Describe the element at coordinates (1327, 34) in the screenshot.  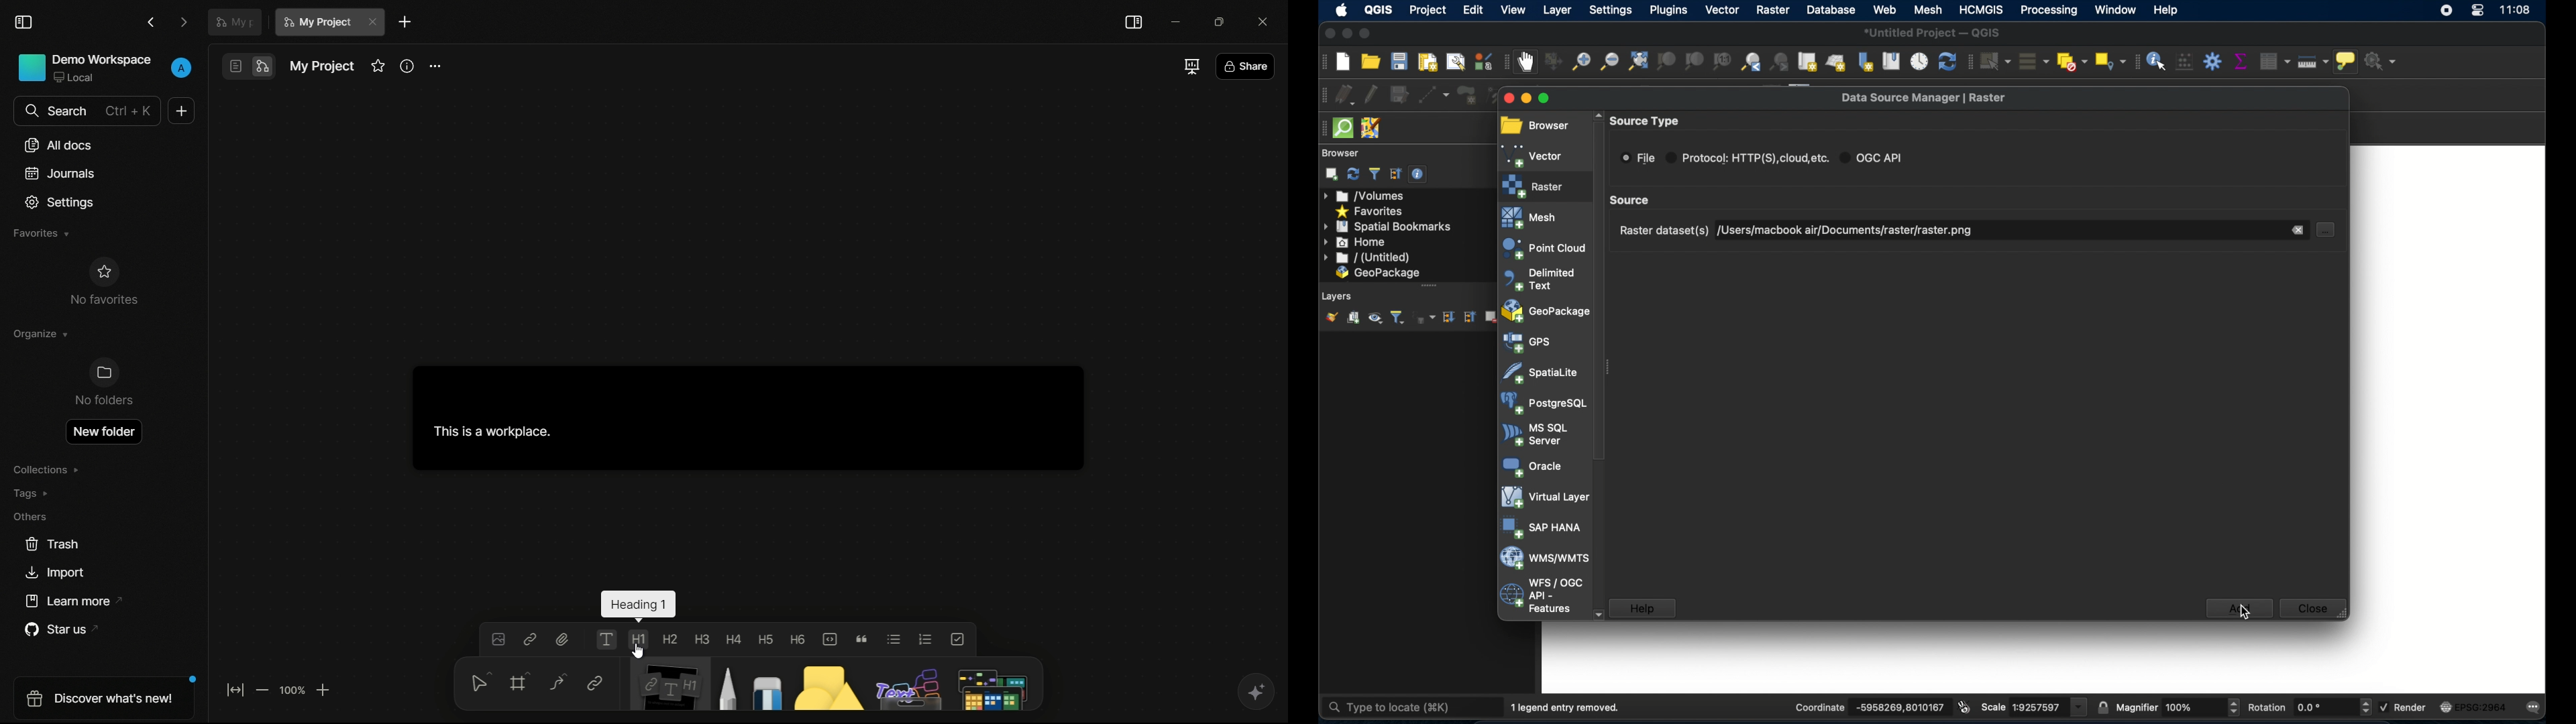
I see `close` at that location.